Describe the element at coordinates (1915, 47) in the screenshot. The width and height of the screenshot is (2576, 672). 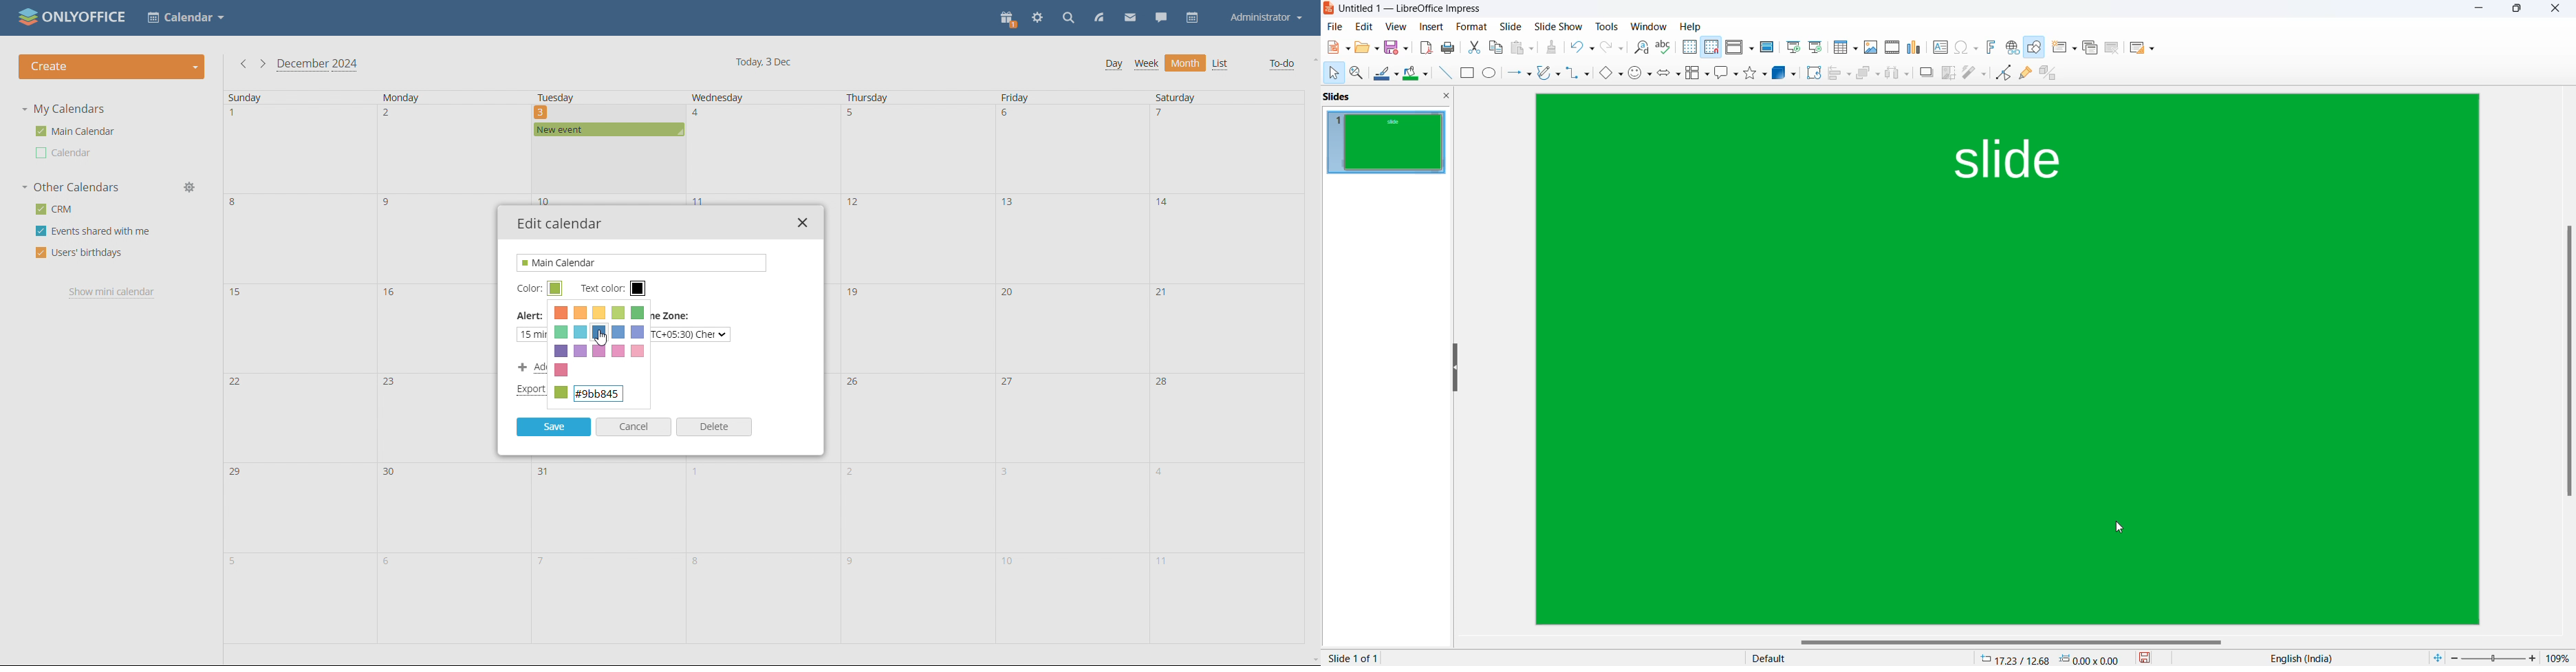
I see `insert charts ` at that location.